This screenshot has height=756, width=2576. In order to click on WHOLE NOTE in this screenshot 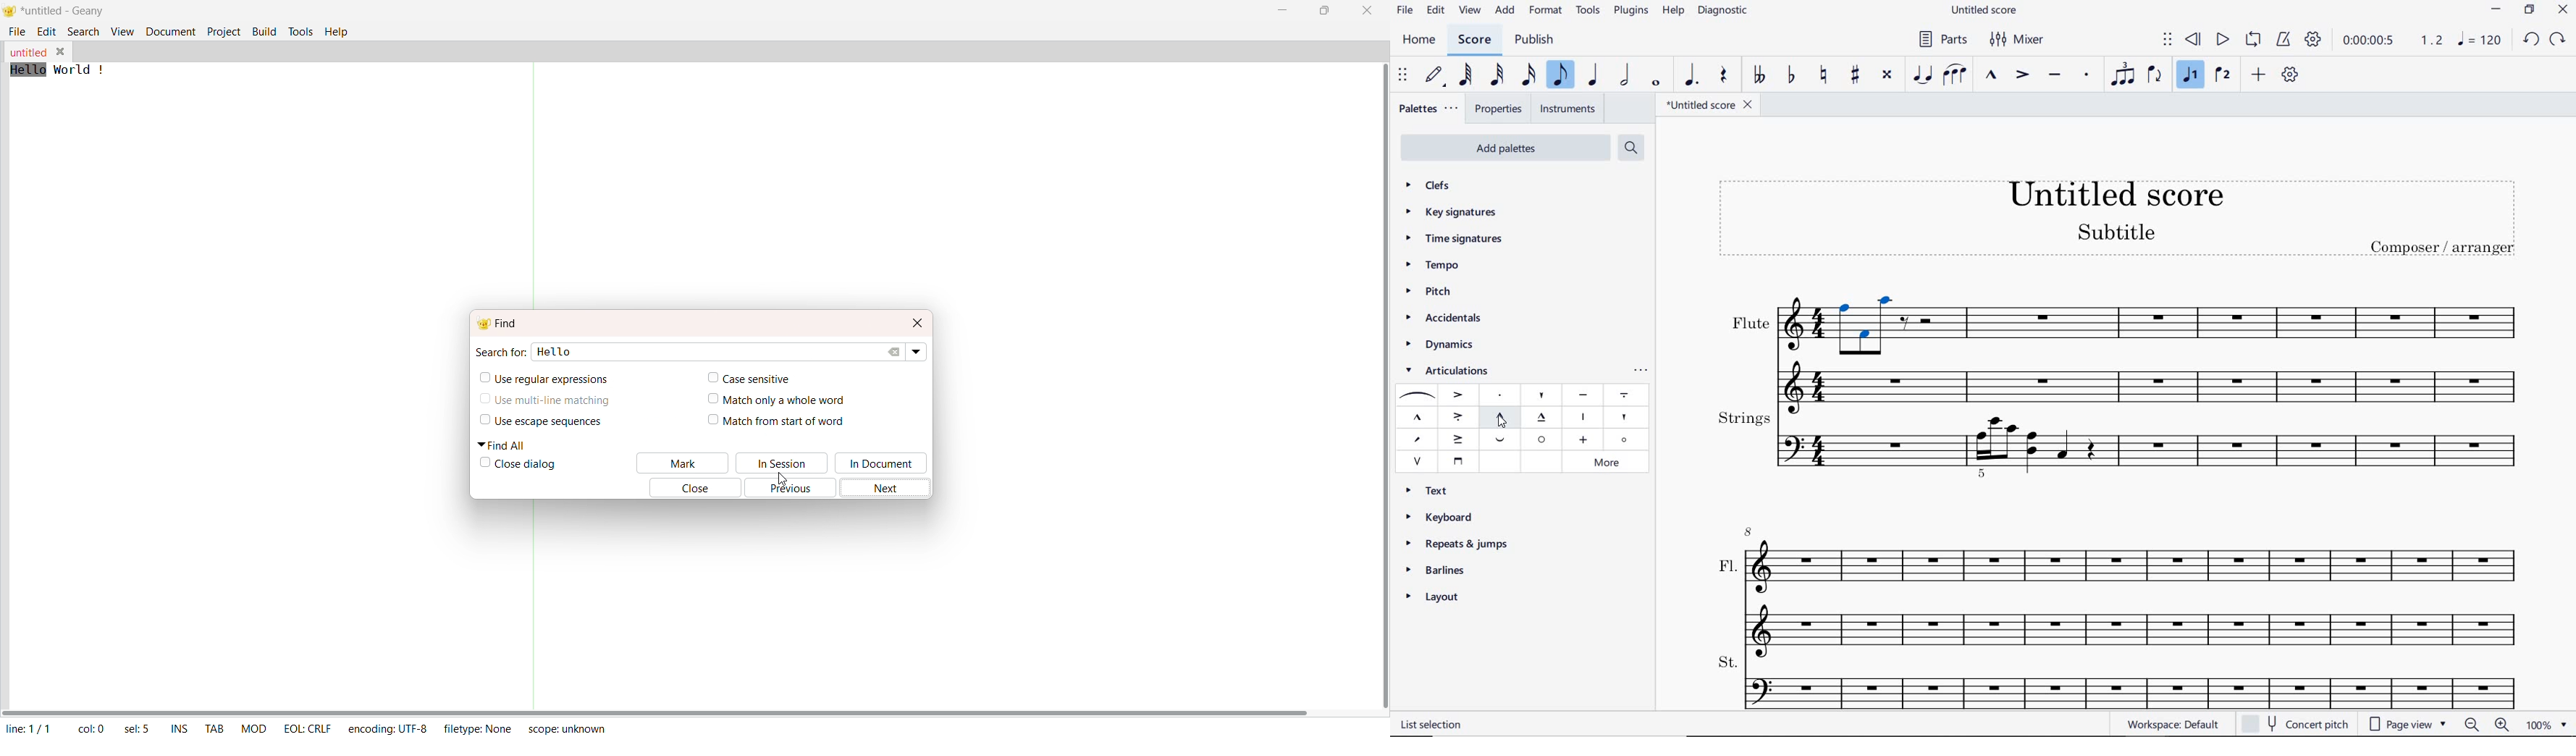, I will do `click(1656, 83)`.